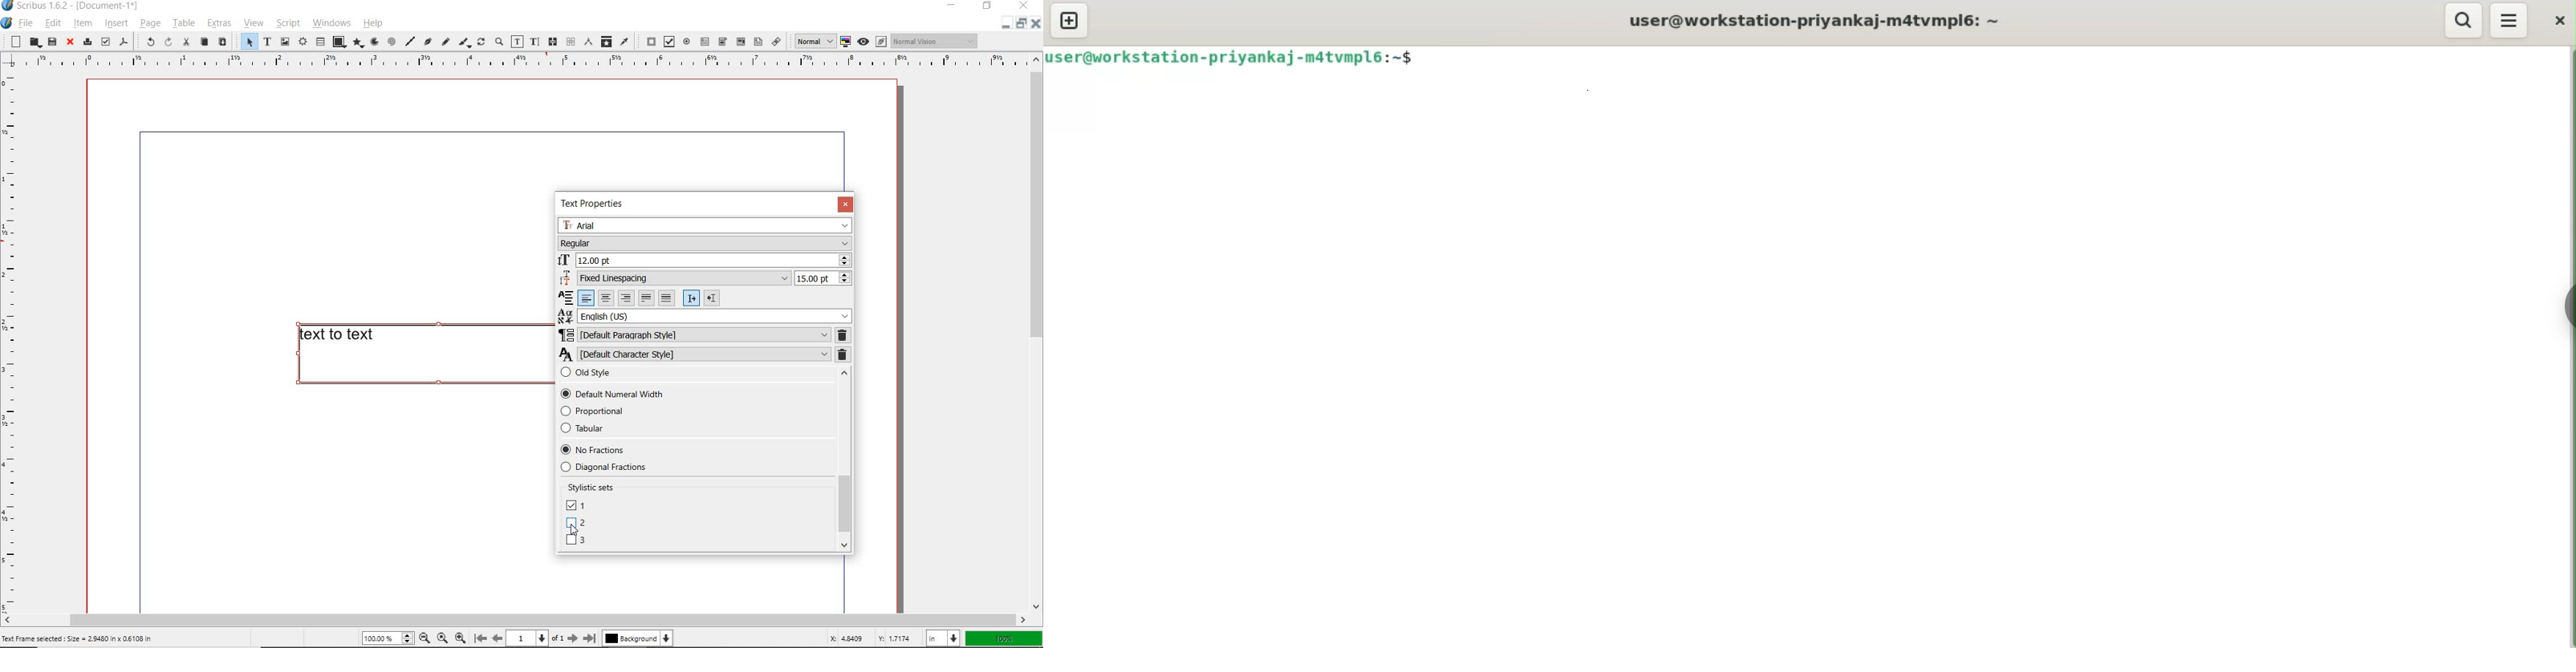  Describe the element at coordinates (204, 42) in the screenshot. I see `copy` at that location.